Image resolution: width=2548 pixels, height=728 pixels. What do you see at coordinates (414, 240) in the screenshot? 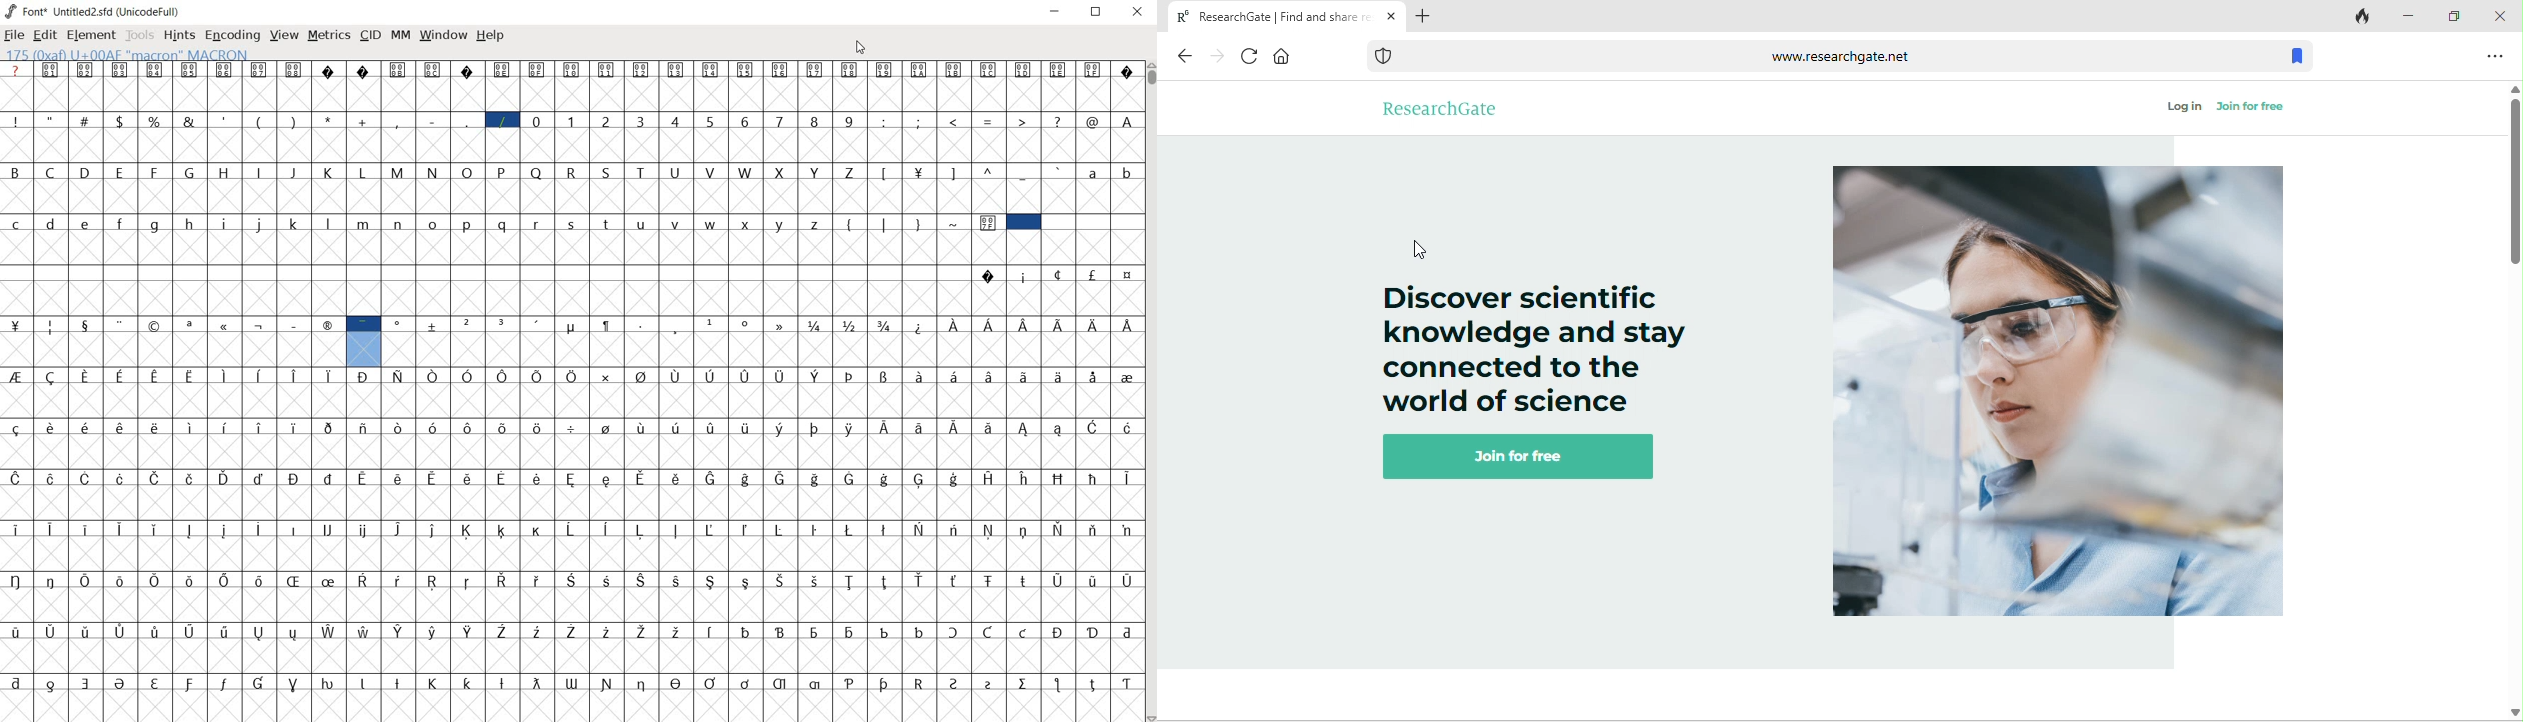
I see `alphabets` at bounding box center [414, 240].